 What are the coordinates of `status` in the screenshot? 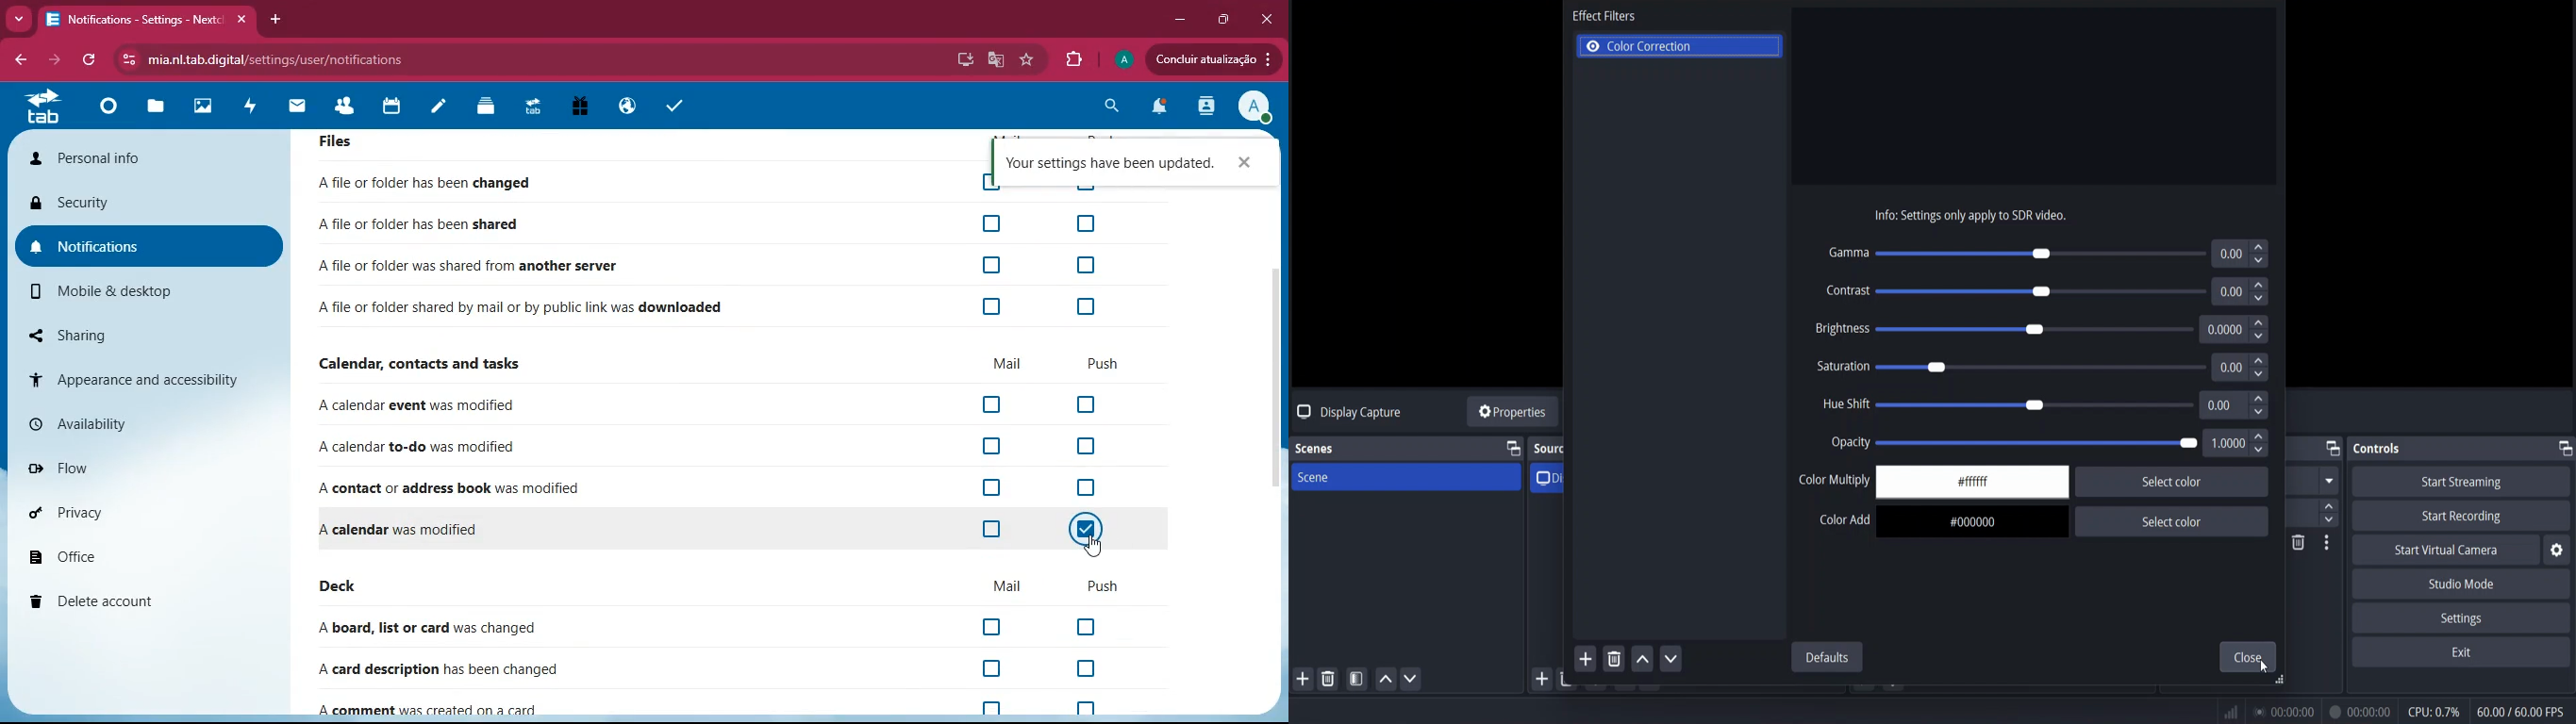 It's located at (2281, 709).